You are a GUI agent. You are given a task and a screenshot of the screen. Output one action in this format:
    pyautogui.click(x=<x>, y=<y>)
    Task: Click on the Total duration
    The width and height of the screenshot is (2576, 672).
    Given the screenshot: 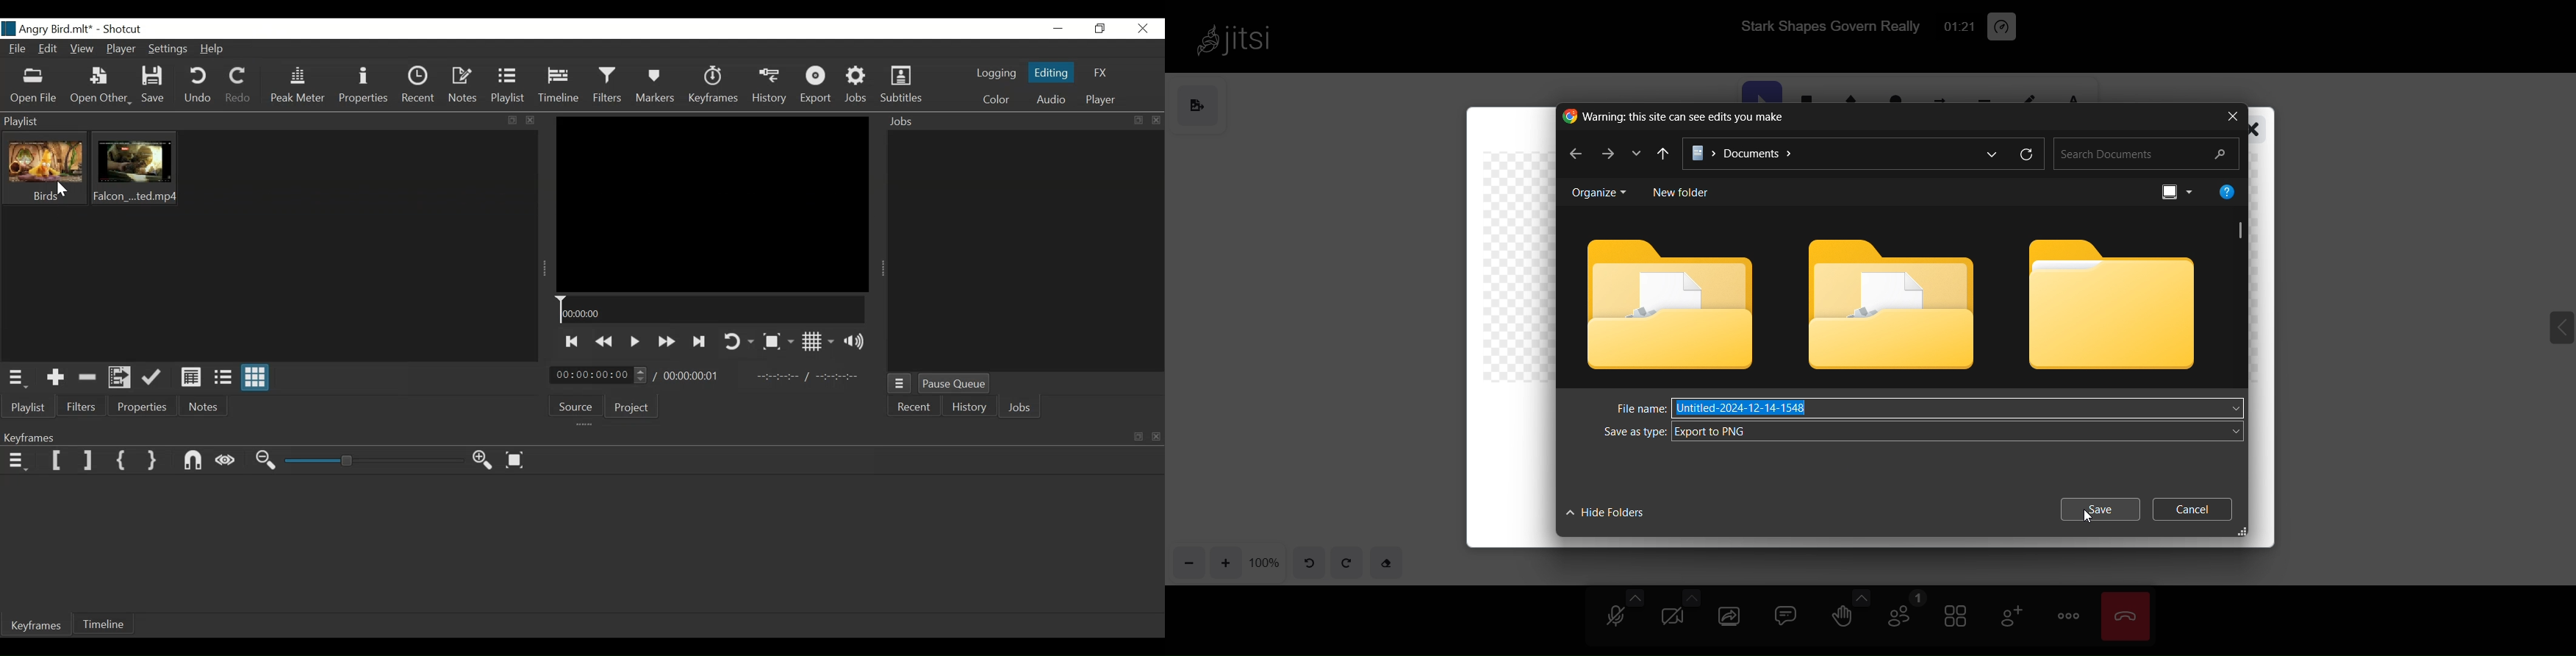 What is the action you would take?
    pyautogui.click(x=693, y=376)
    